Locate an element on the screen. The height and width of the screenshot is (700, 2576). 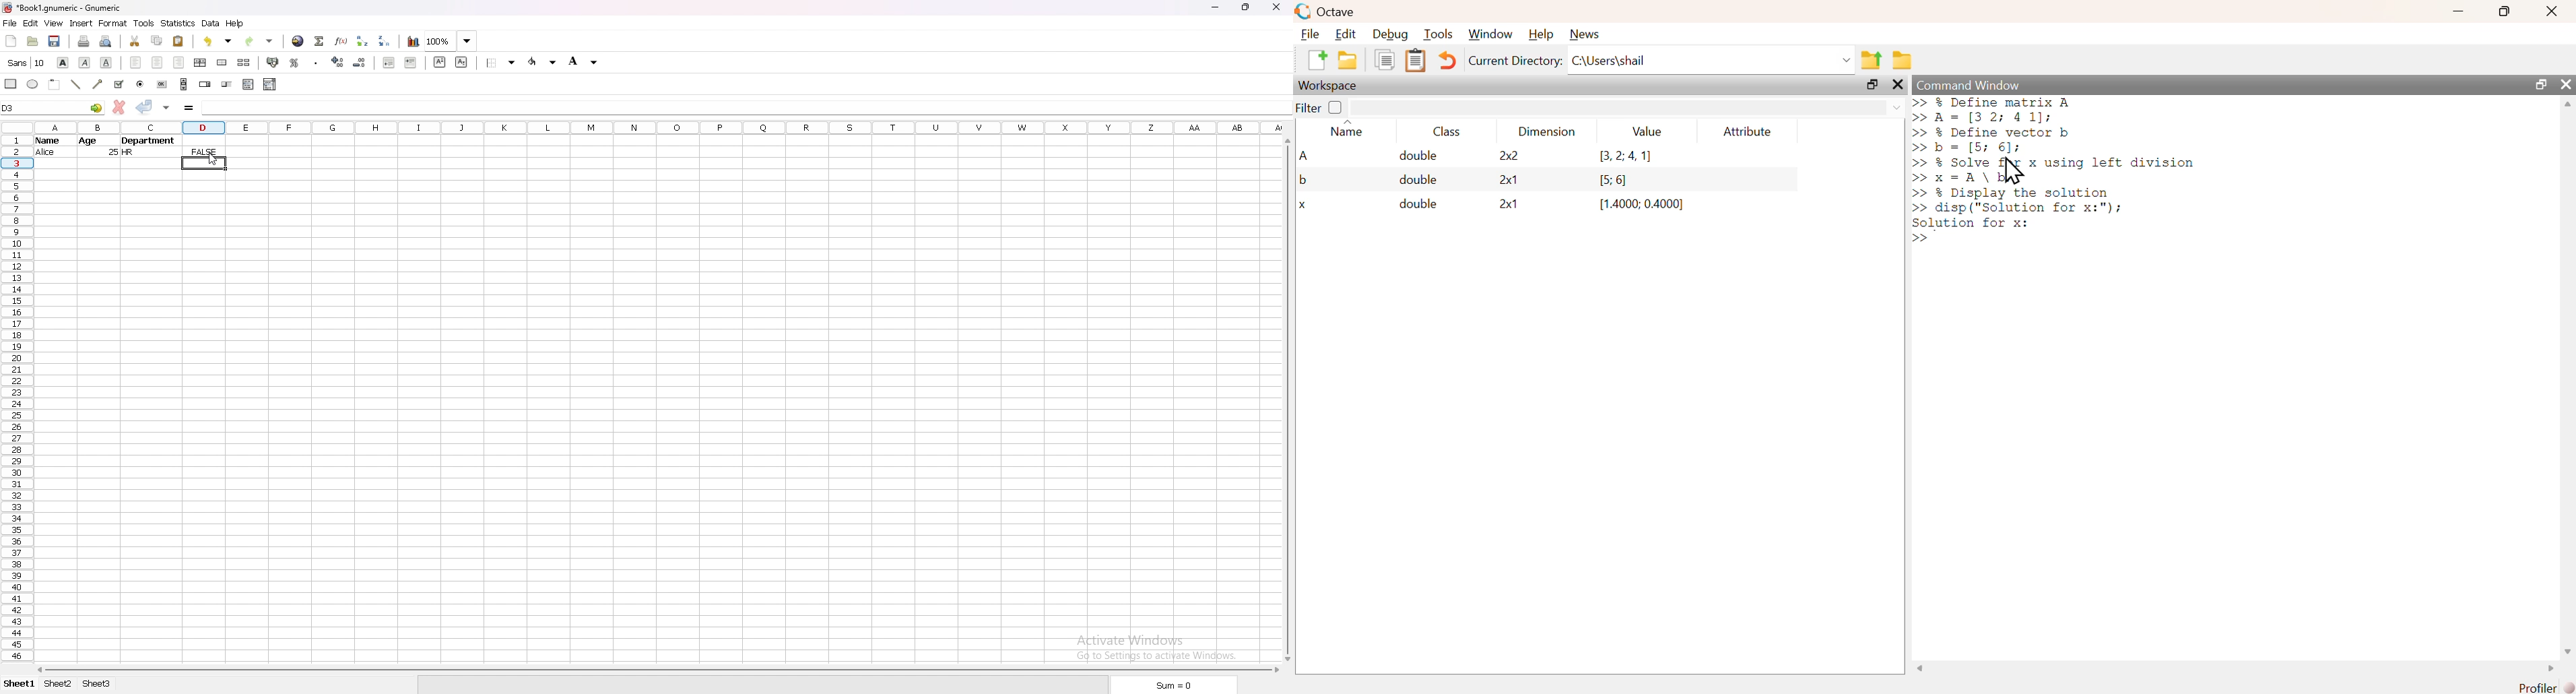
close is located at coordinates (1276, 8).